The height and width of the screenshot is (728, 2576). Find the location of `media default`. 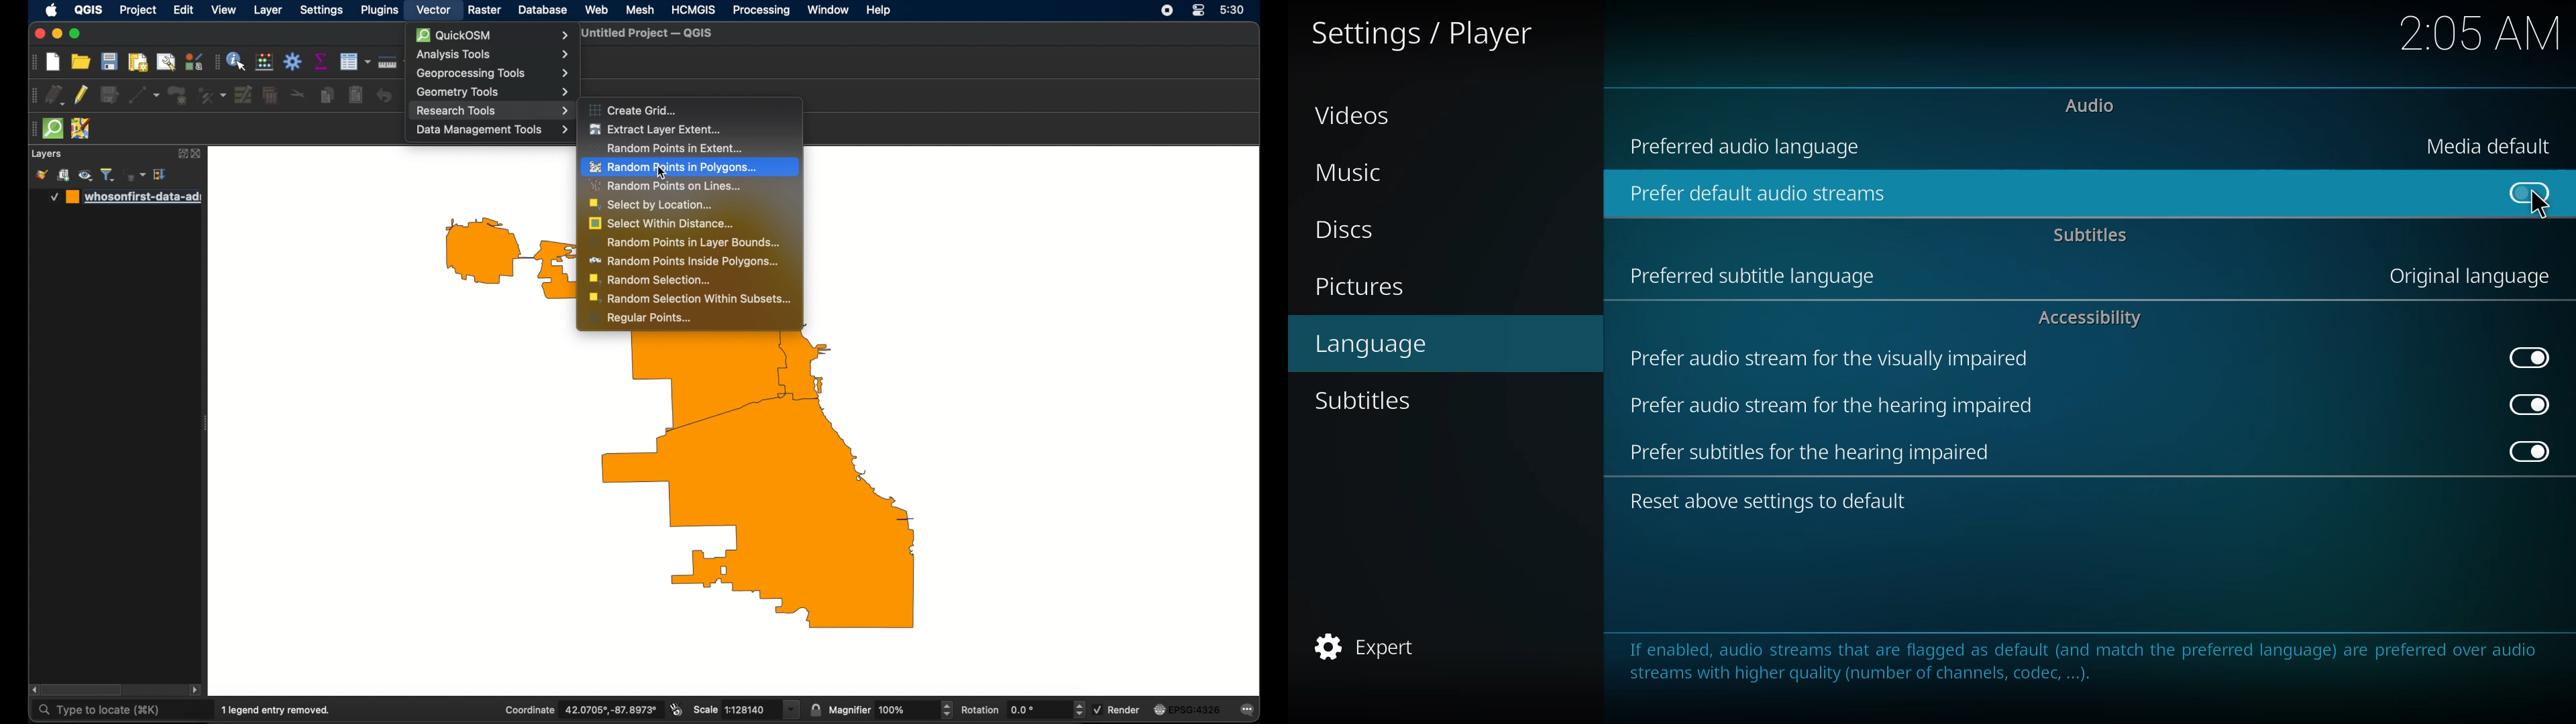

media default is located at coordinates (2491, 146).